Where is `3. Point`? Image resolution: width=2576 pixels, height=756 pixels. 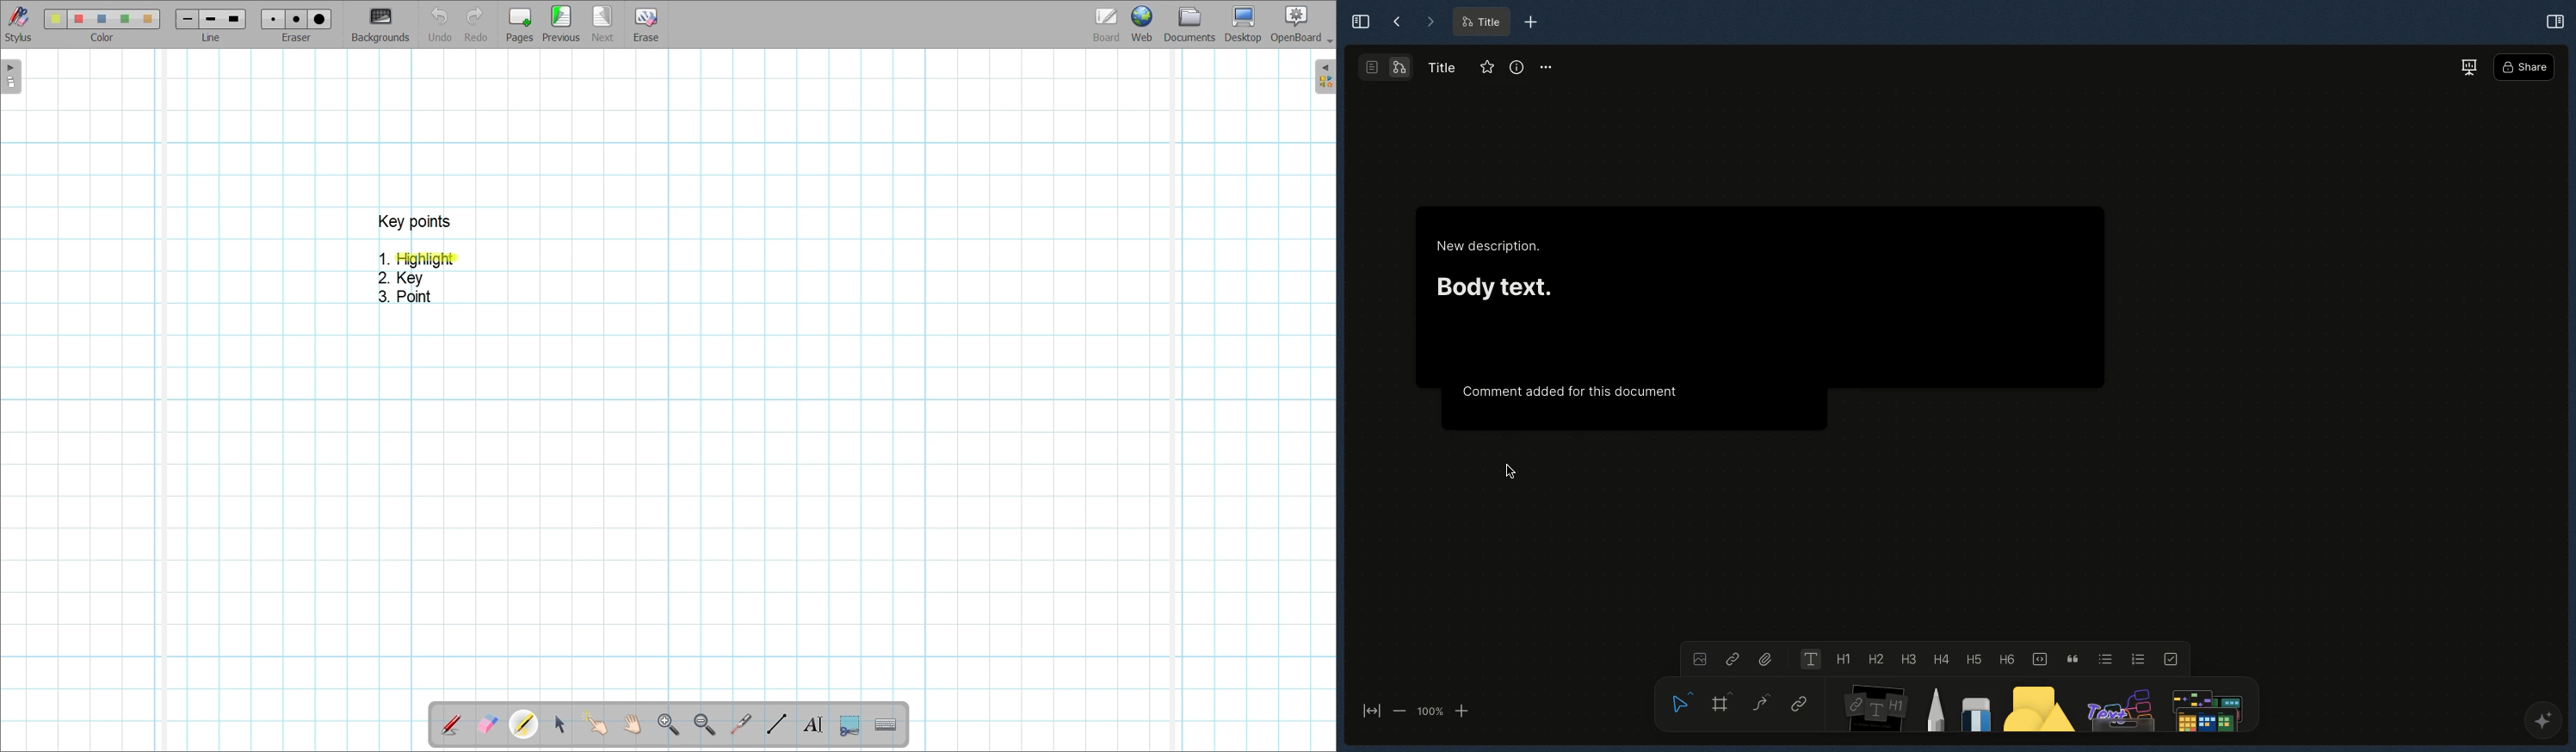 3. Point is located at coordinates (403, 297).